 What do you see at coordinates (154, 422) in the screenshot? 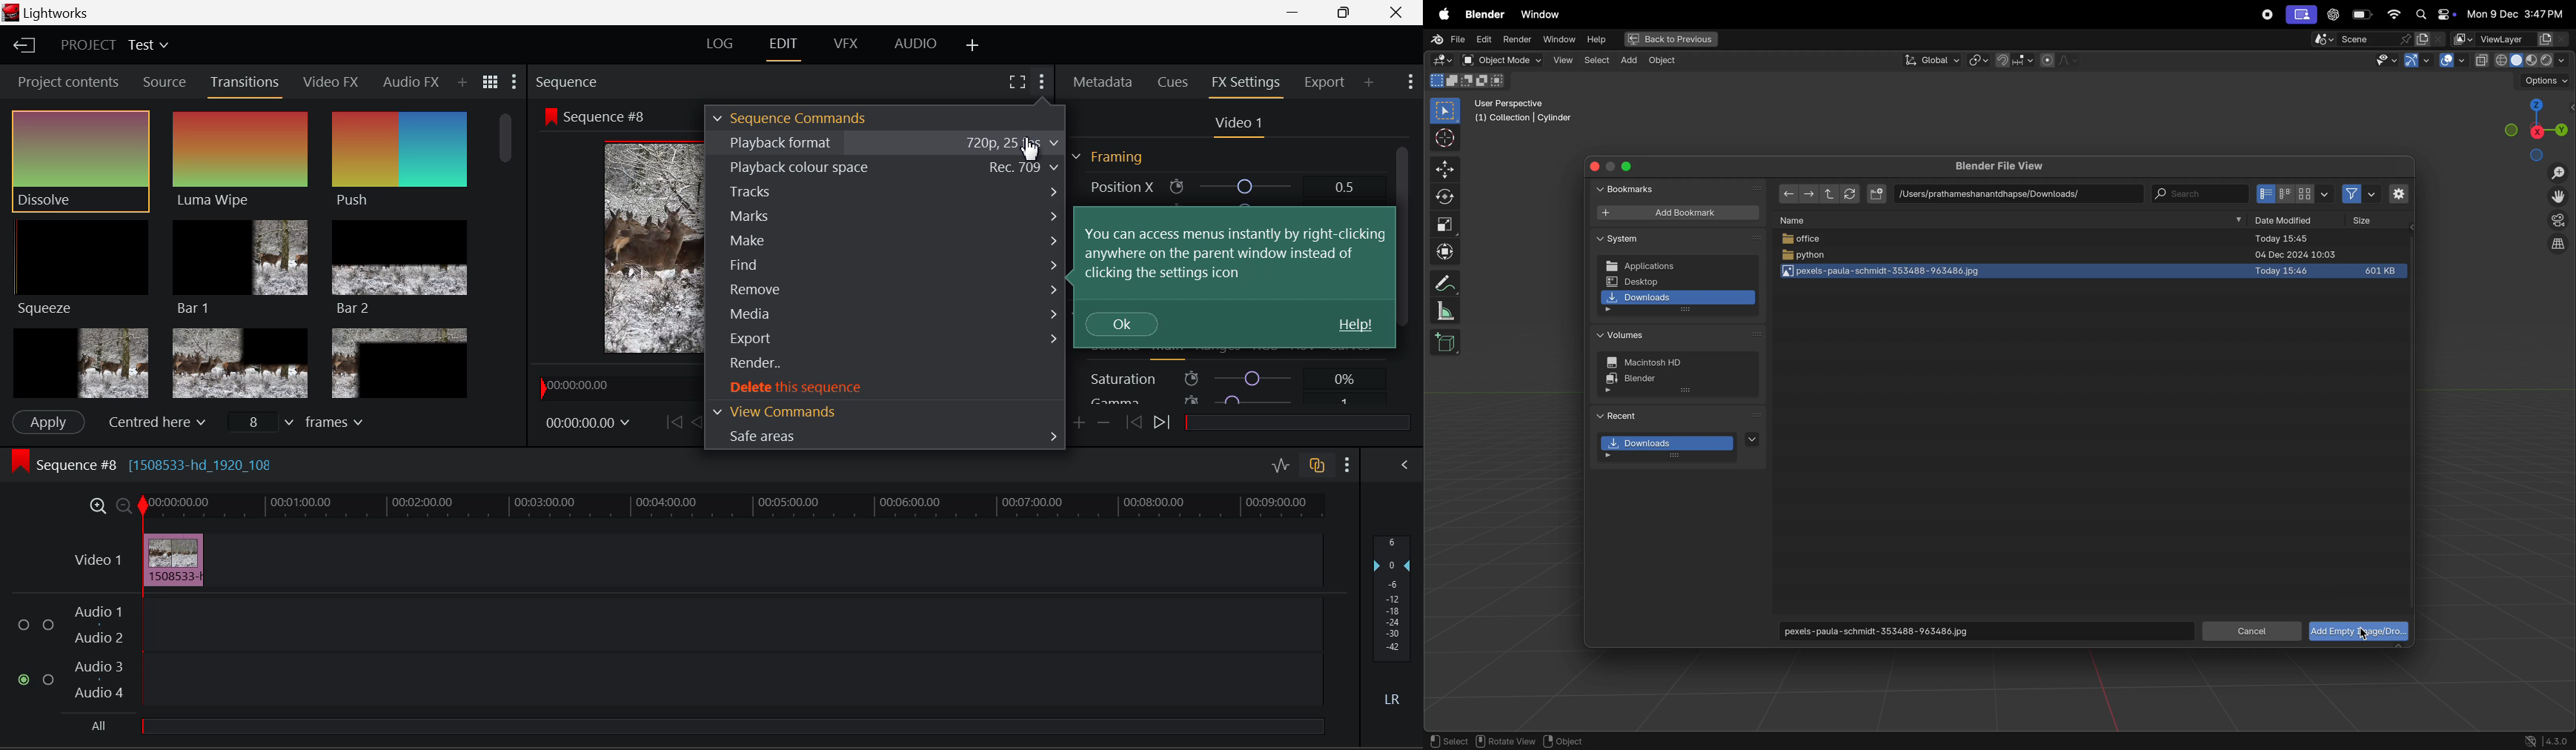
I see `Centered here` at bounding box center [154, 422].